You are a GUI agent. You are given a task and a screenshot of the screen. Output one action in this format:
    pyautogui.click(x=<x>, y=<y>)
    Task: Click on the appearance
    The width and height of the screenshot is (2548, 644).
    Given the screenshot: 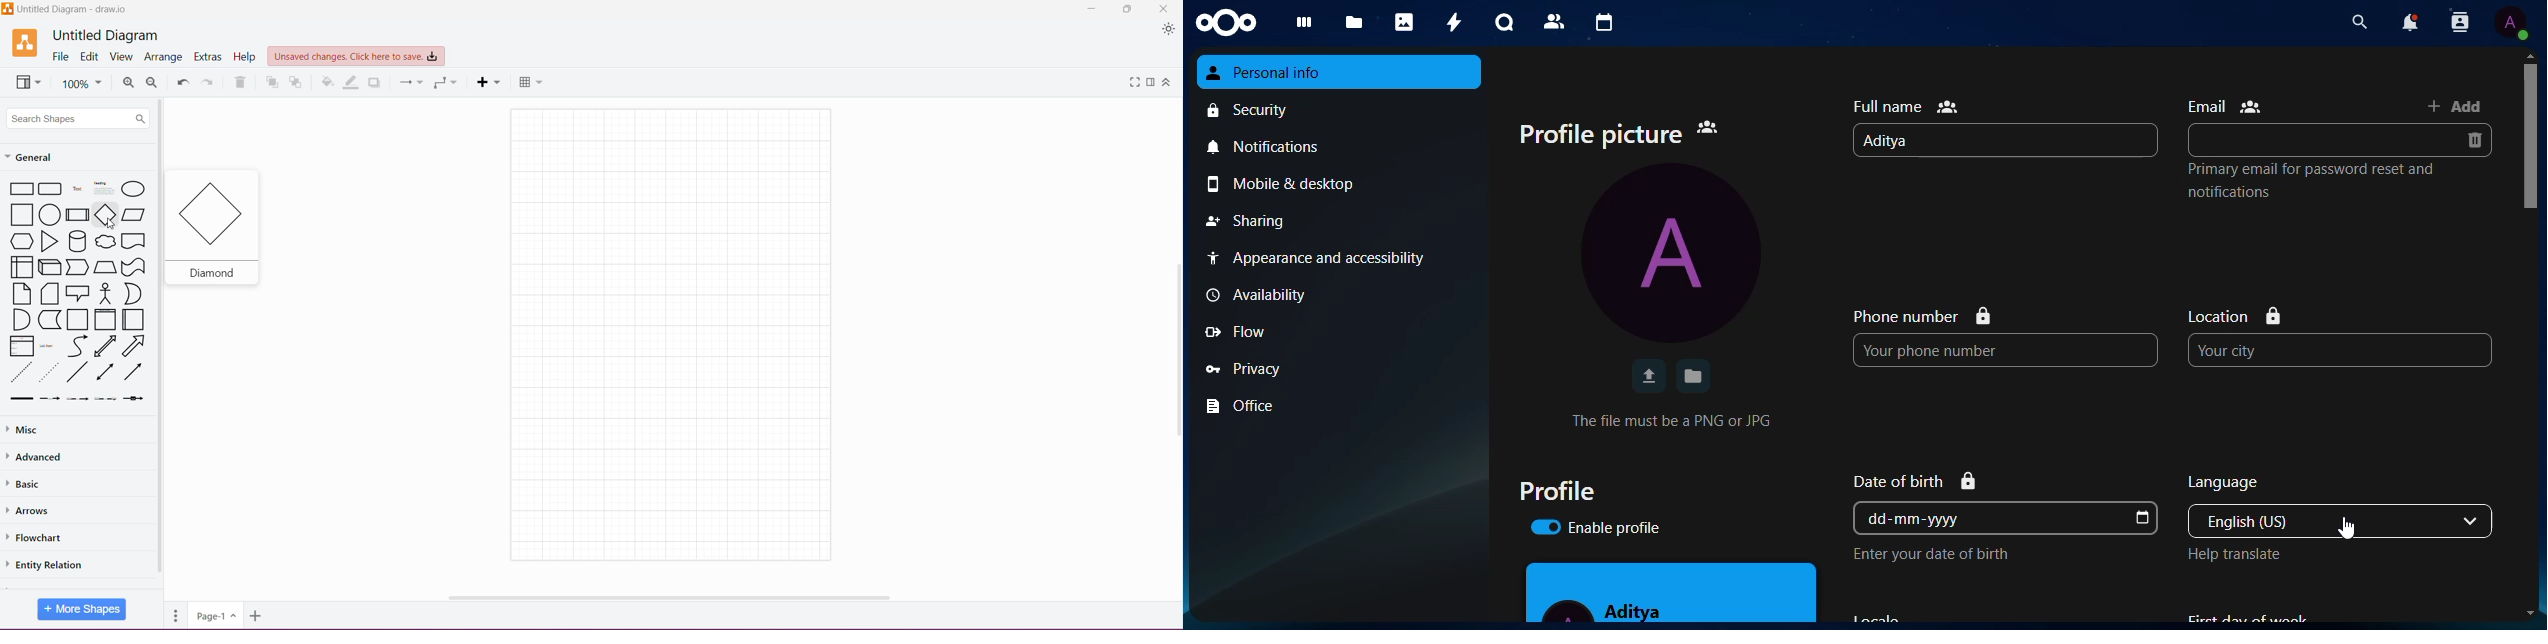 What is the action you would take?
    pyautogui.click(x=1327, y=258)
    